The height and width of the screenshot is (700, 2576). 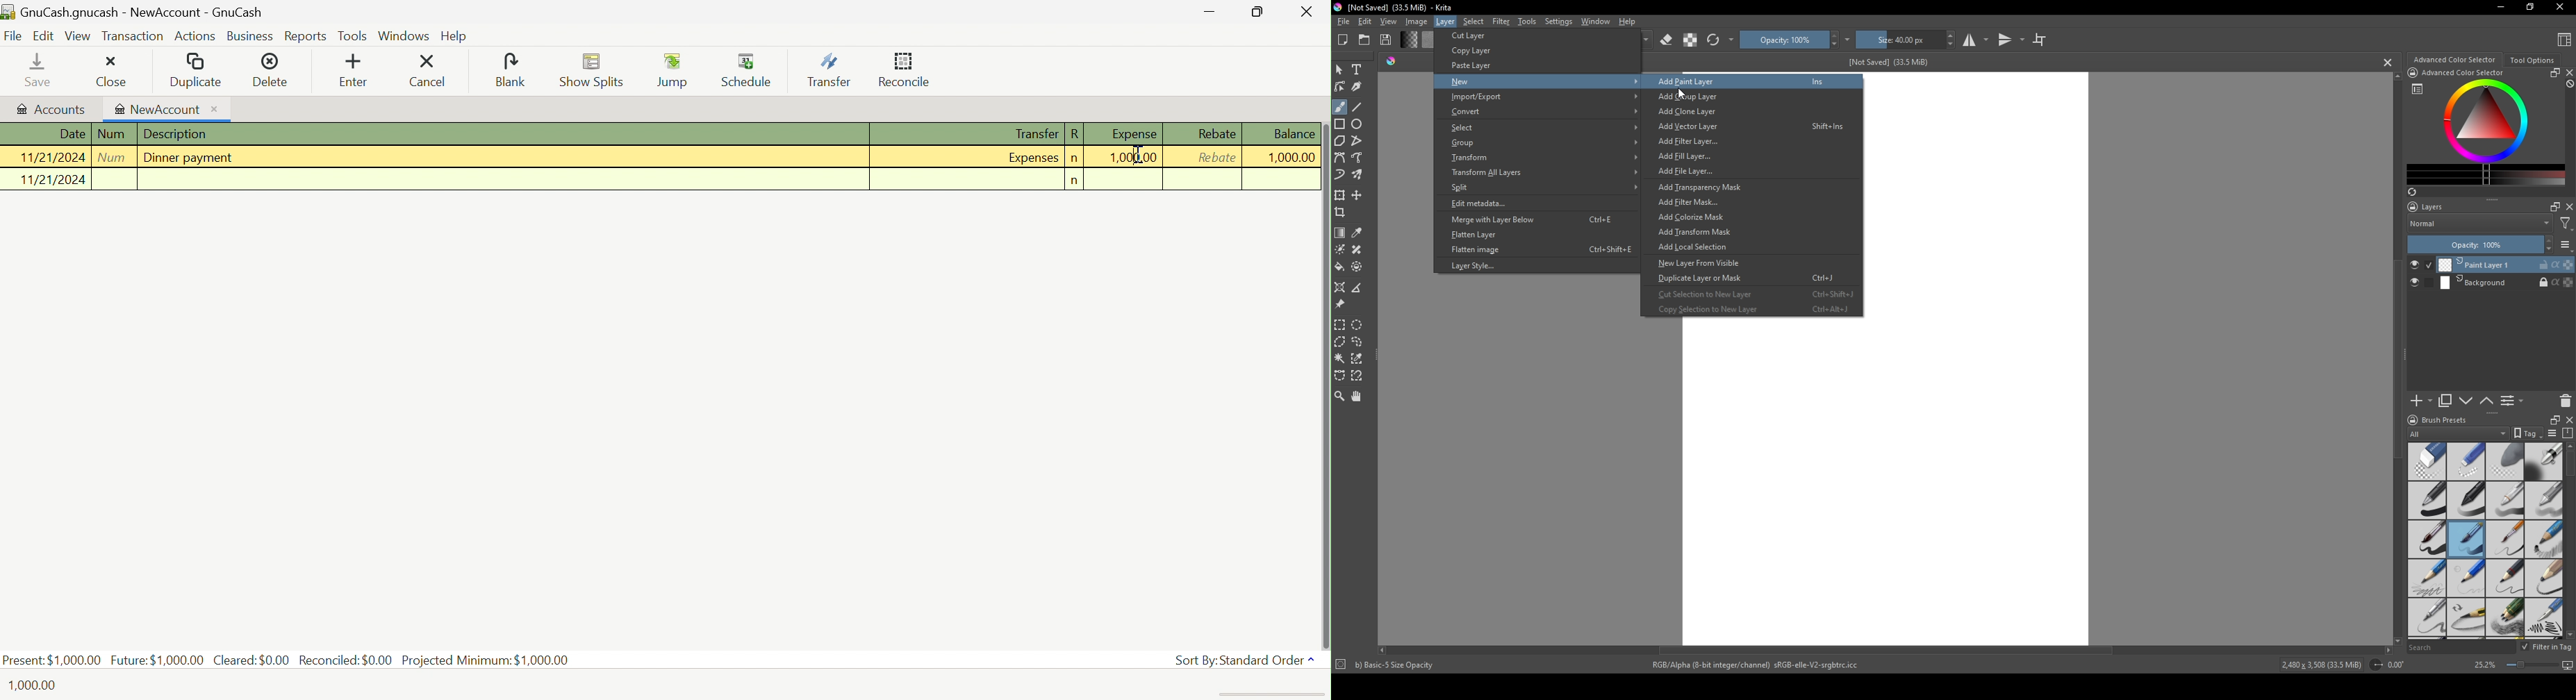 What do you see at coordinates (1358, 107) in the screenshot?
I see `line` at bounding box center [1358, 107].